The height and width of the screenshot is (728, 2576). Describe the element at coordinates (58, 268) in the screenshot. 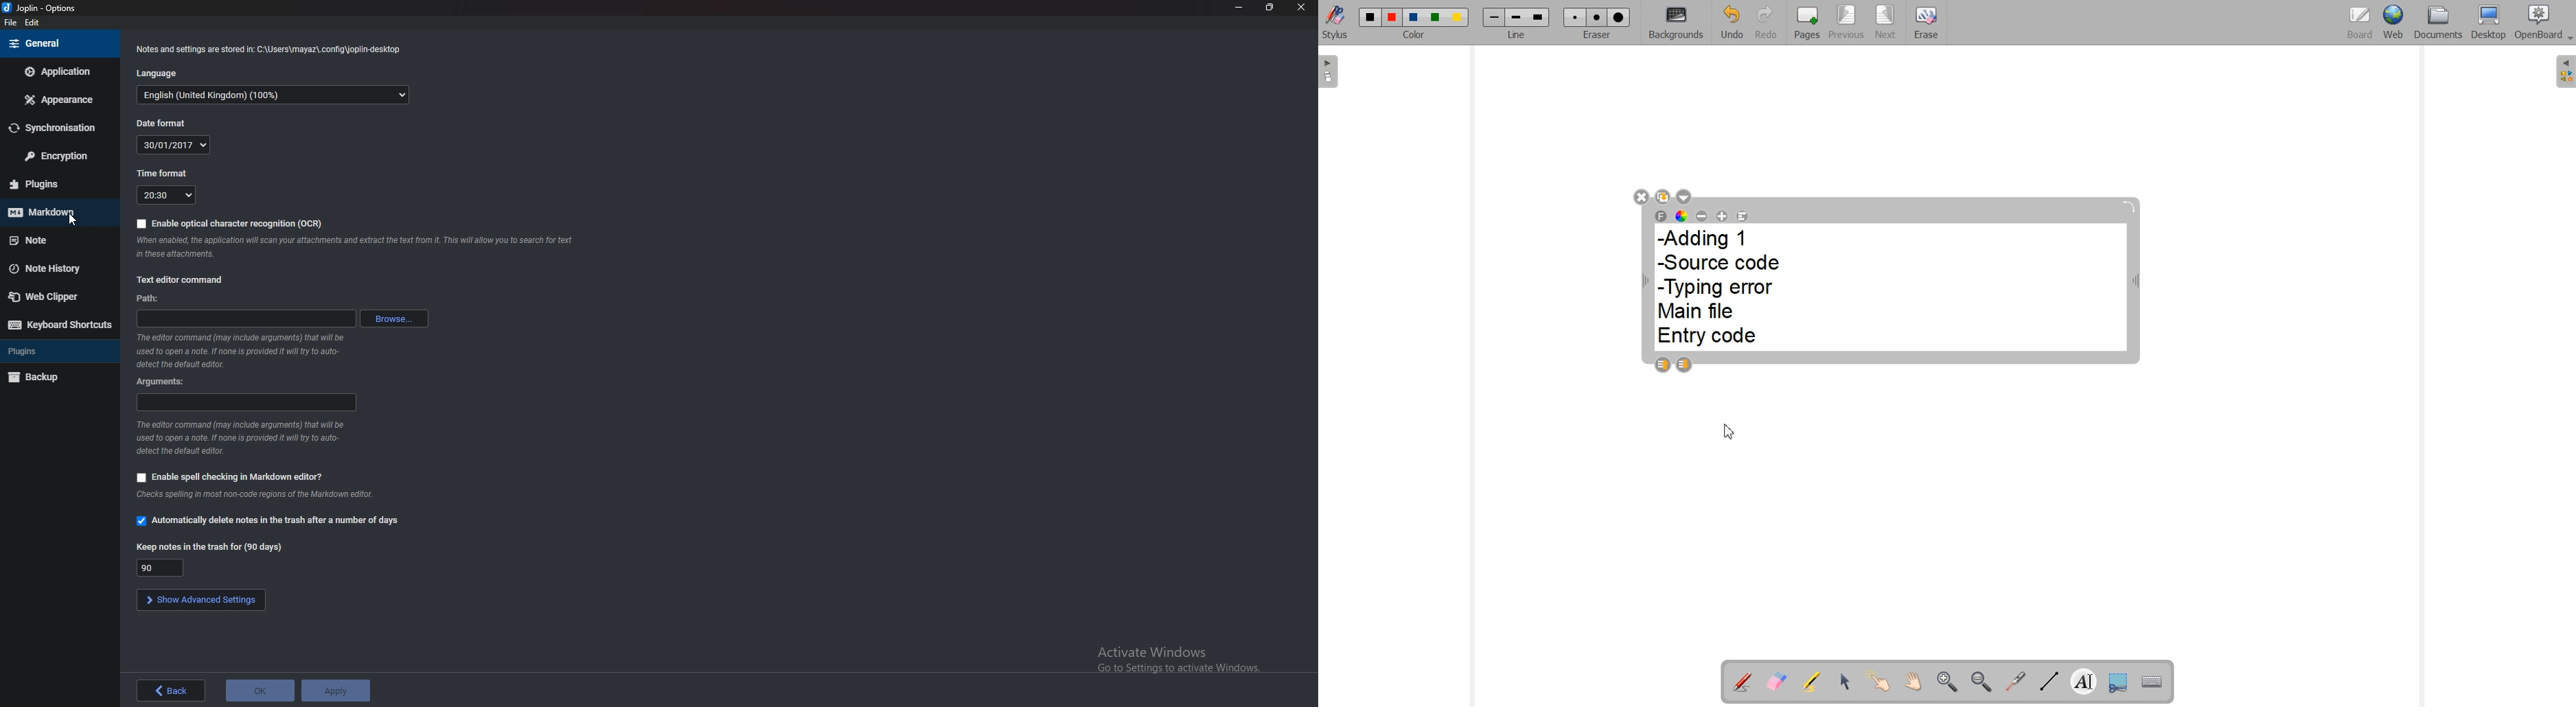

I see `note history` at that location.